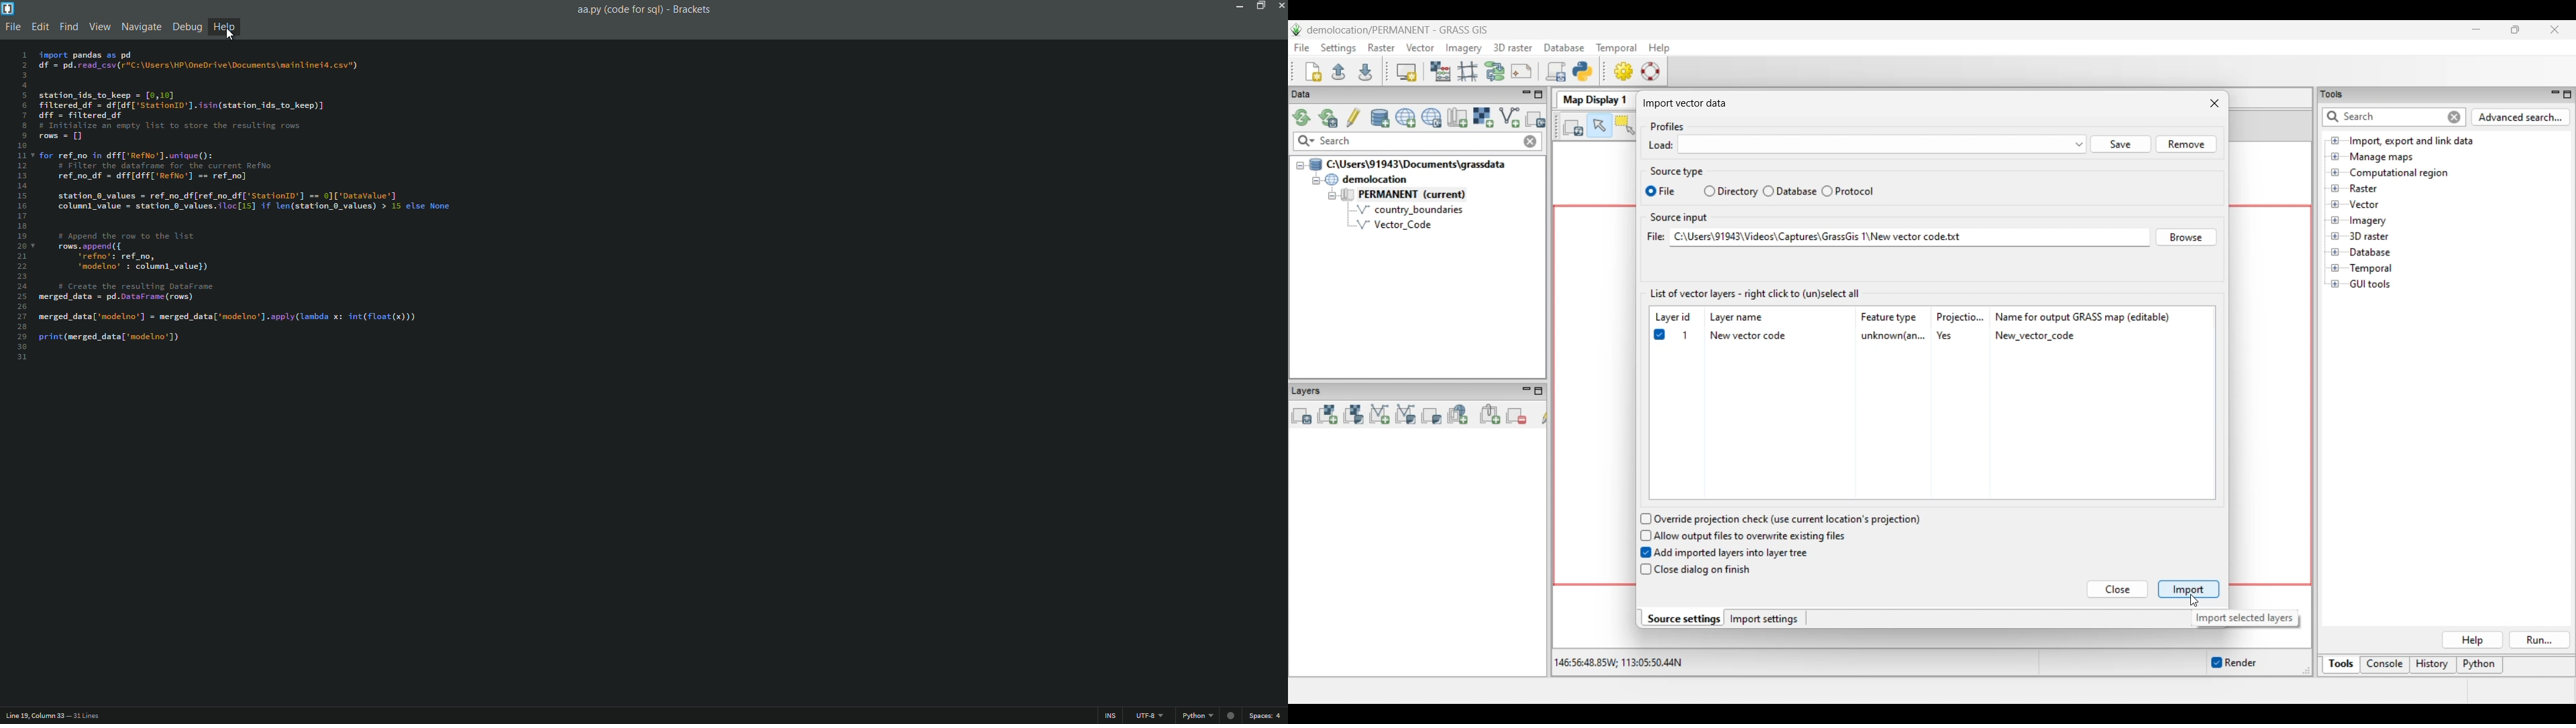  I want to click on space, so click(1267, 717).